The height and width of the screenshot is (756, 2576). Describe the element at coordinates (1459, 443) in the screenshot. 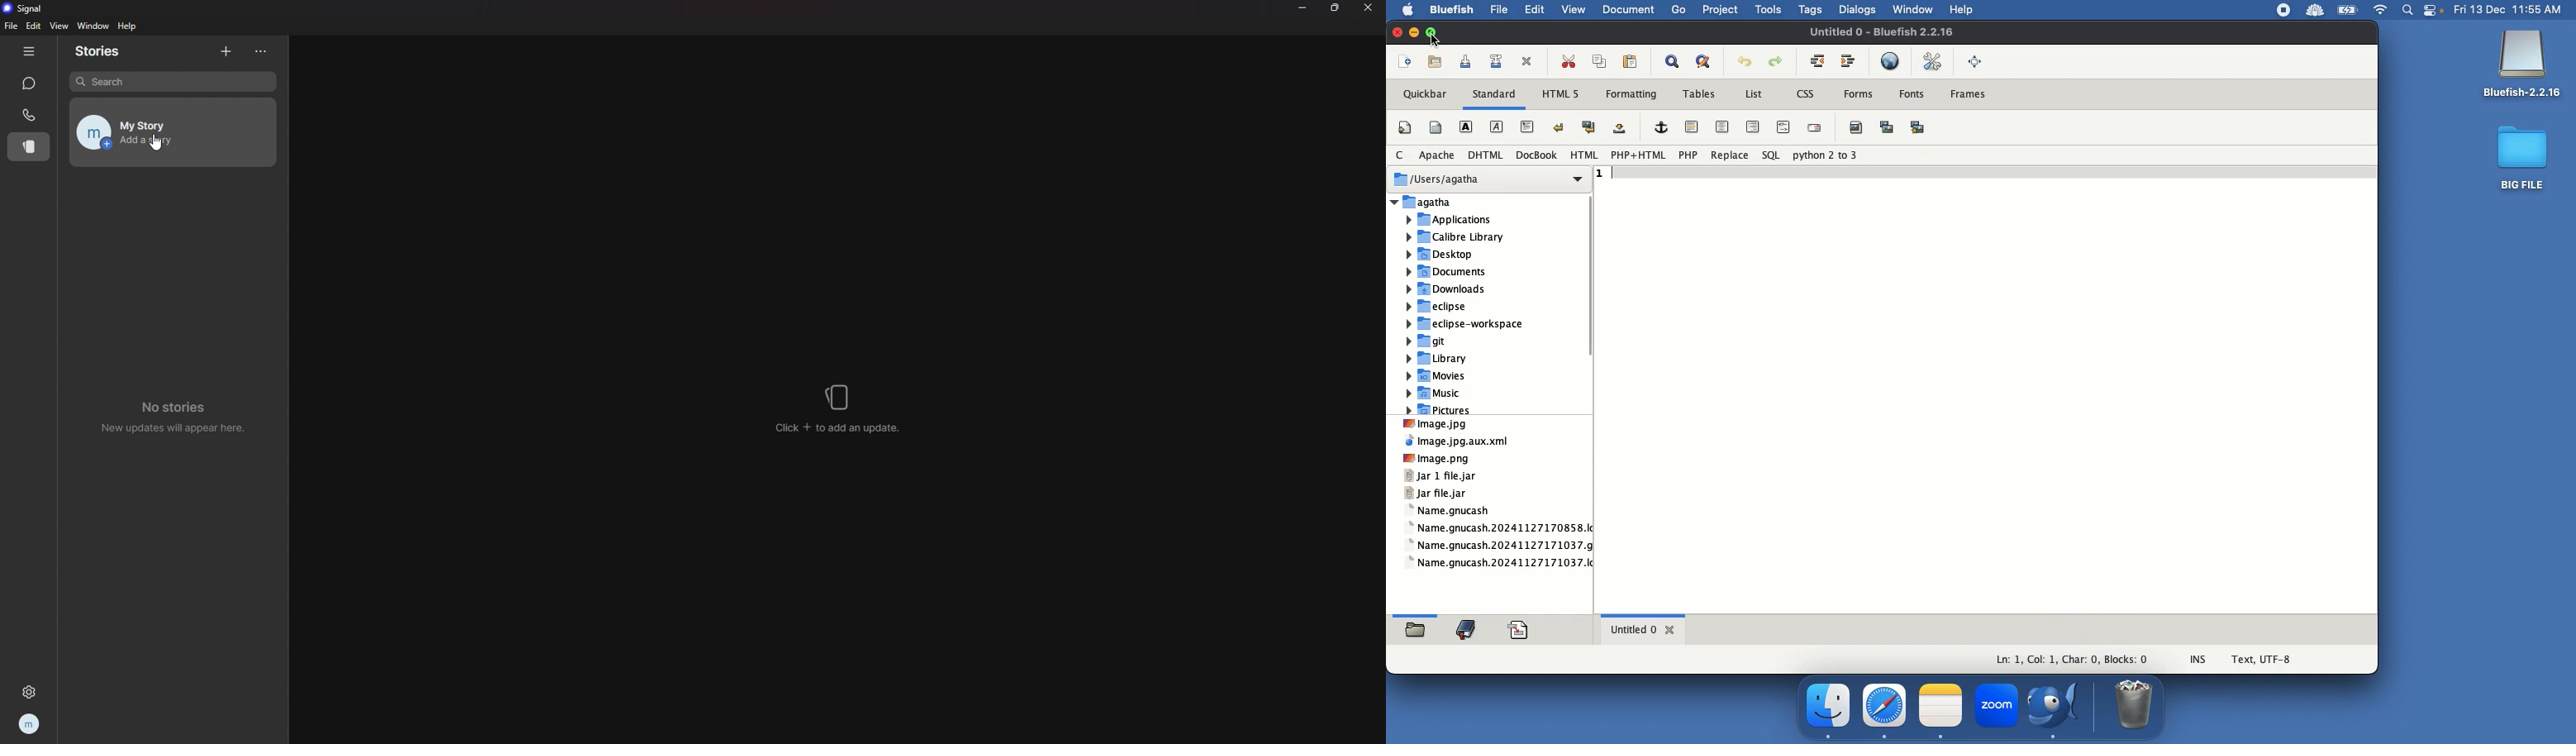

I see `File` at that location.